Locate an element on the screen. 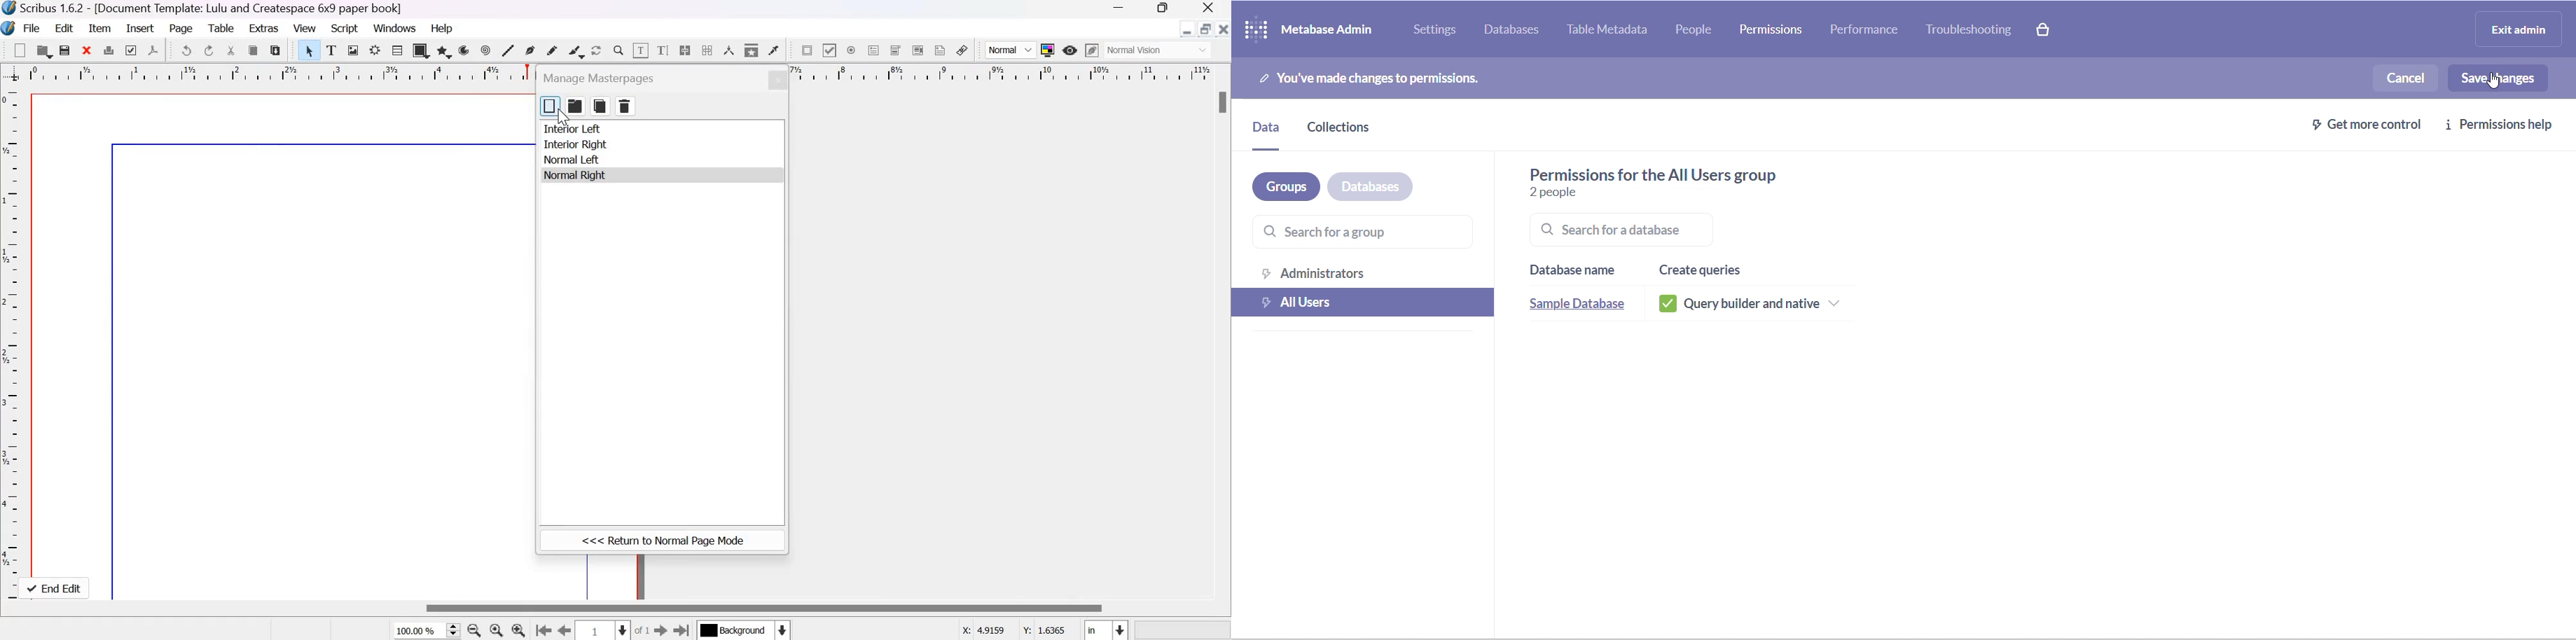 The height and width of the screenshot is (644, 2576). PDF combo box is located at coordinates (895, 51).